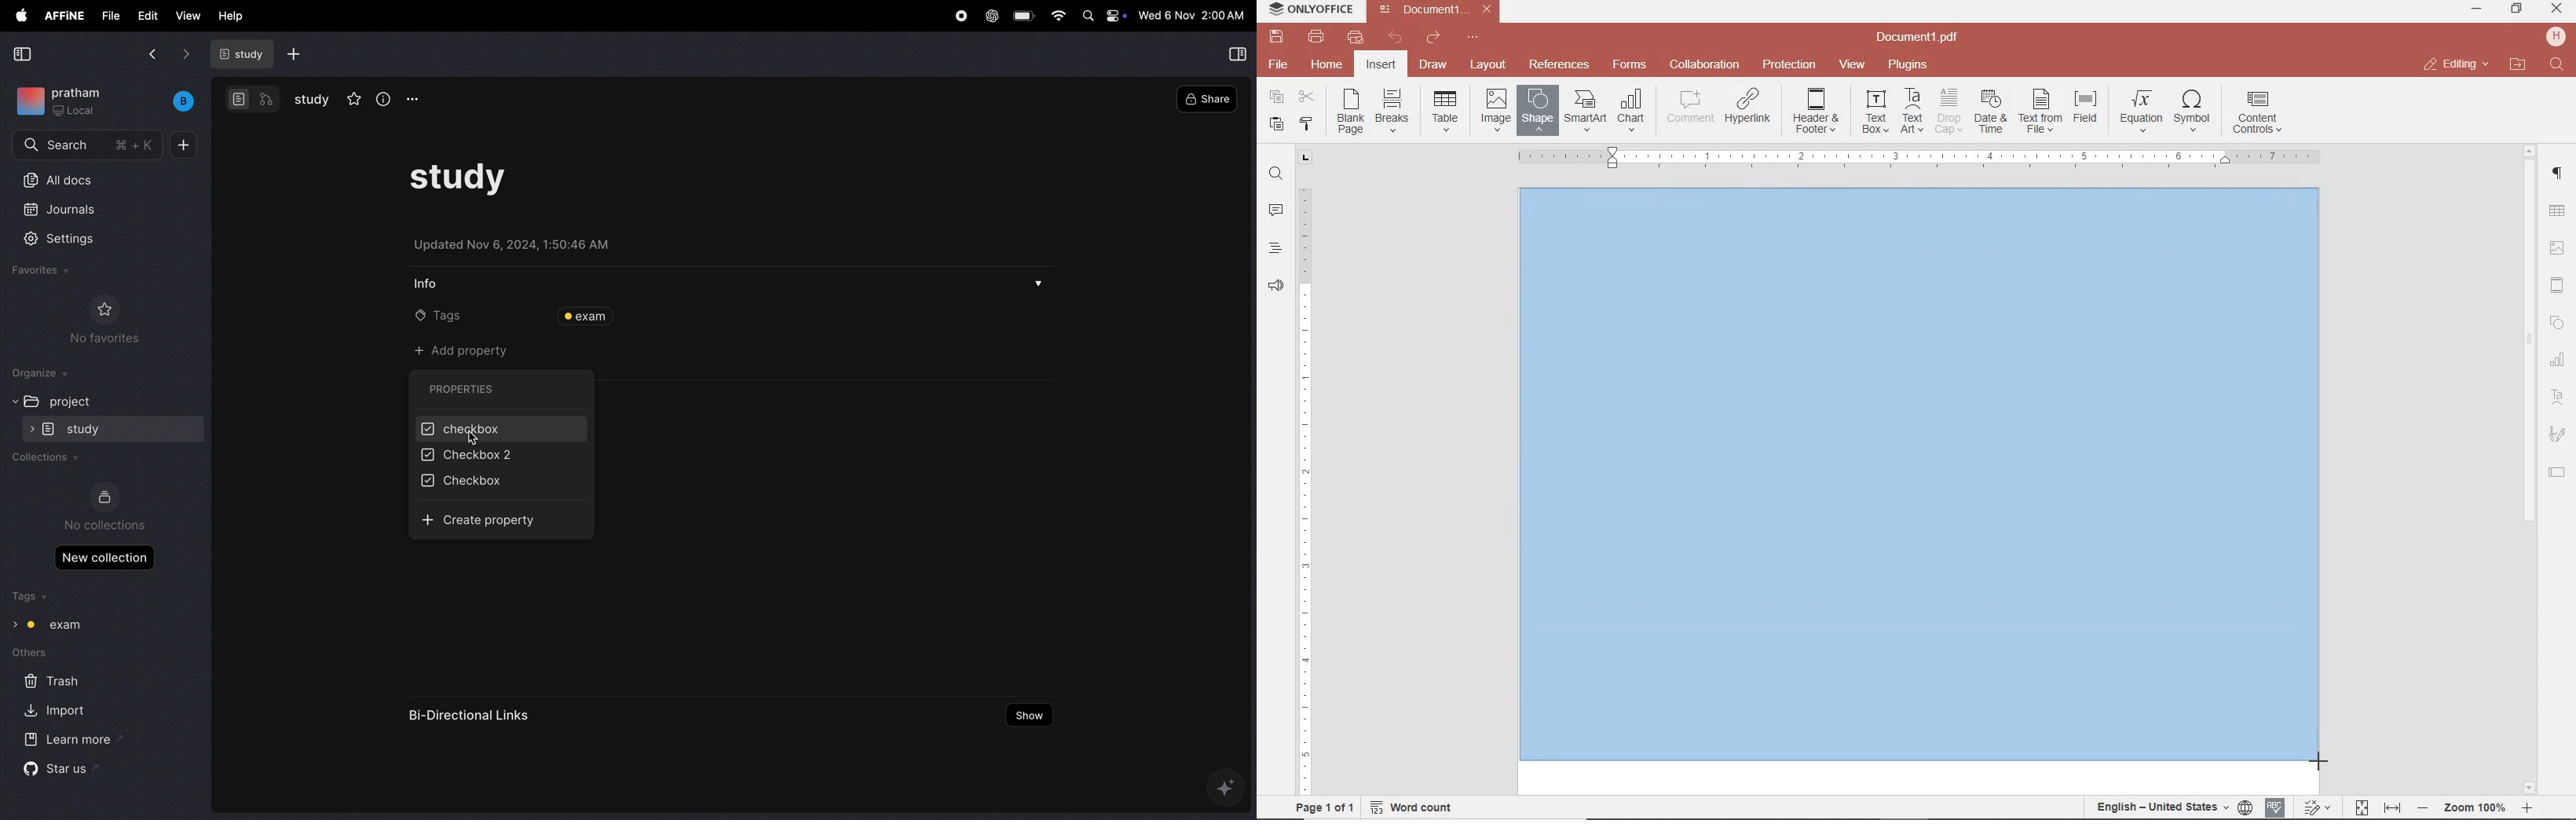  Describe the element at coordinates (1586, 110) in the screenshot. I see `INSERT SMART ART` at that location.